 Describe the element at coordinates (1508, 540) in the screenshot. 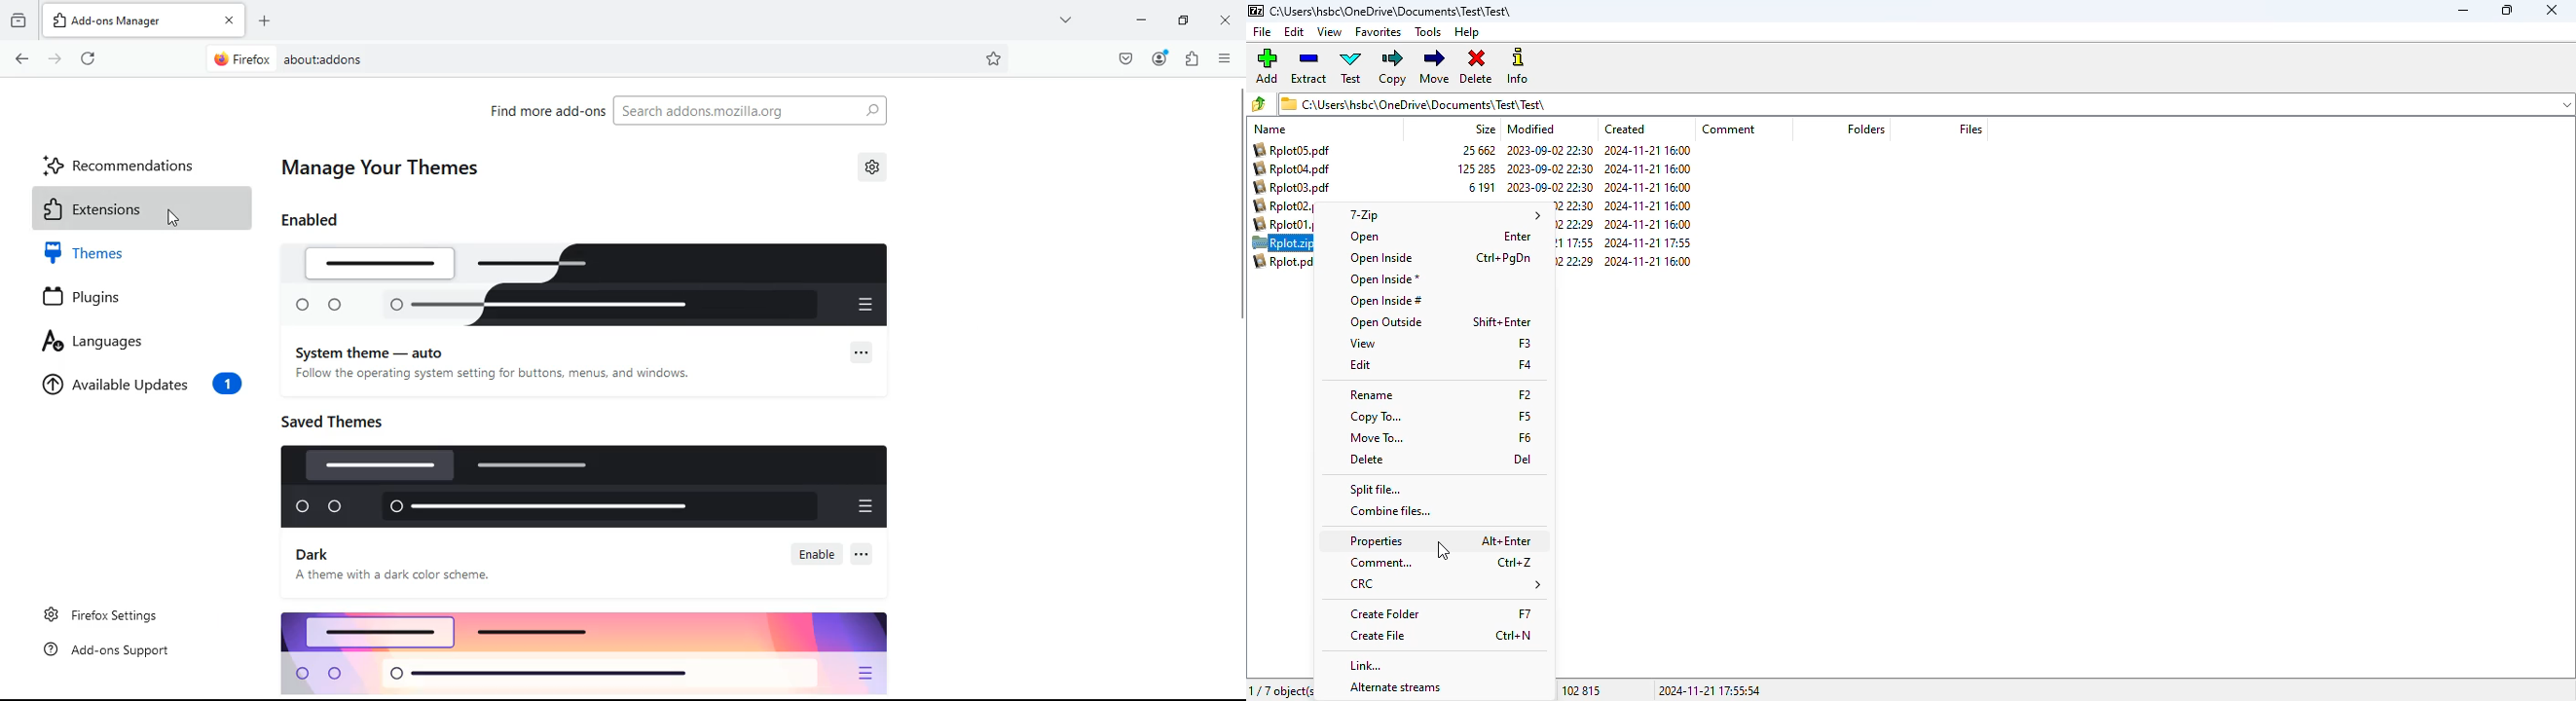

I see `Alt+Enter` at that location.